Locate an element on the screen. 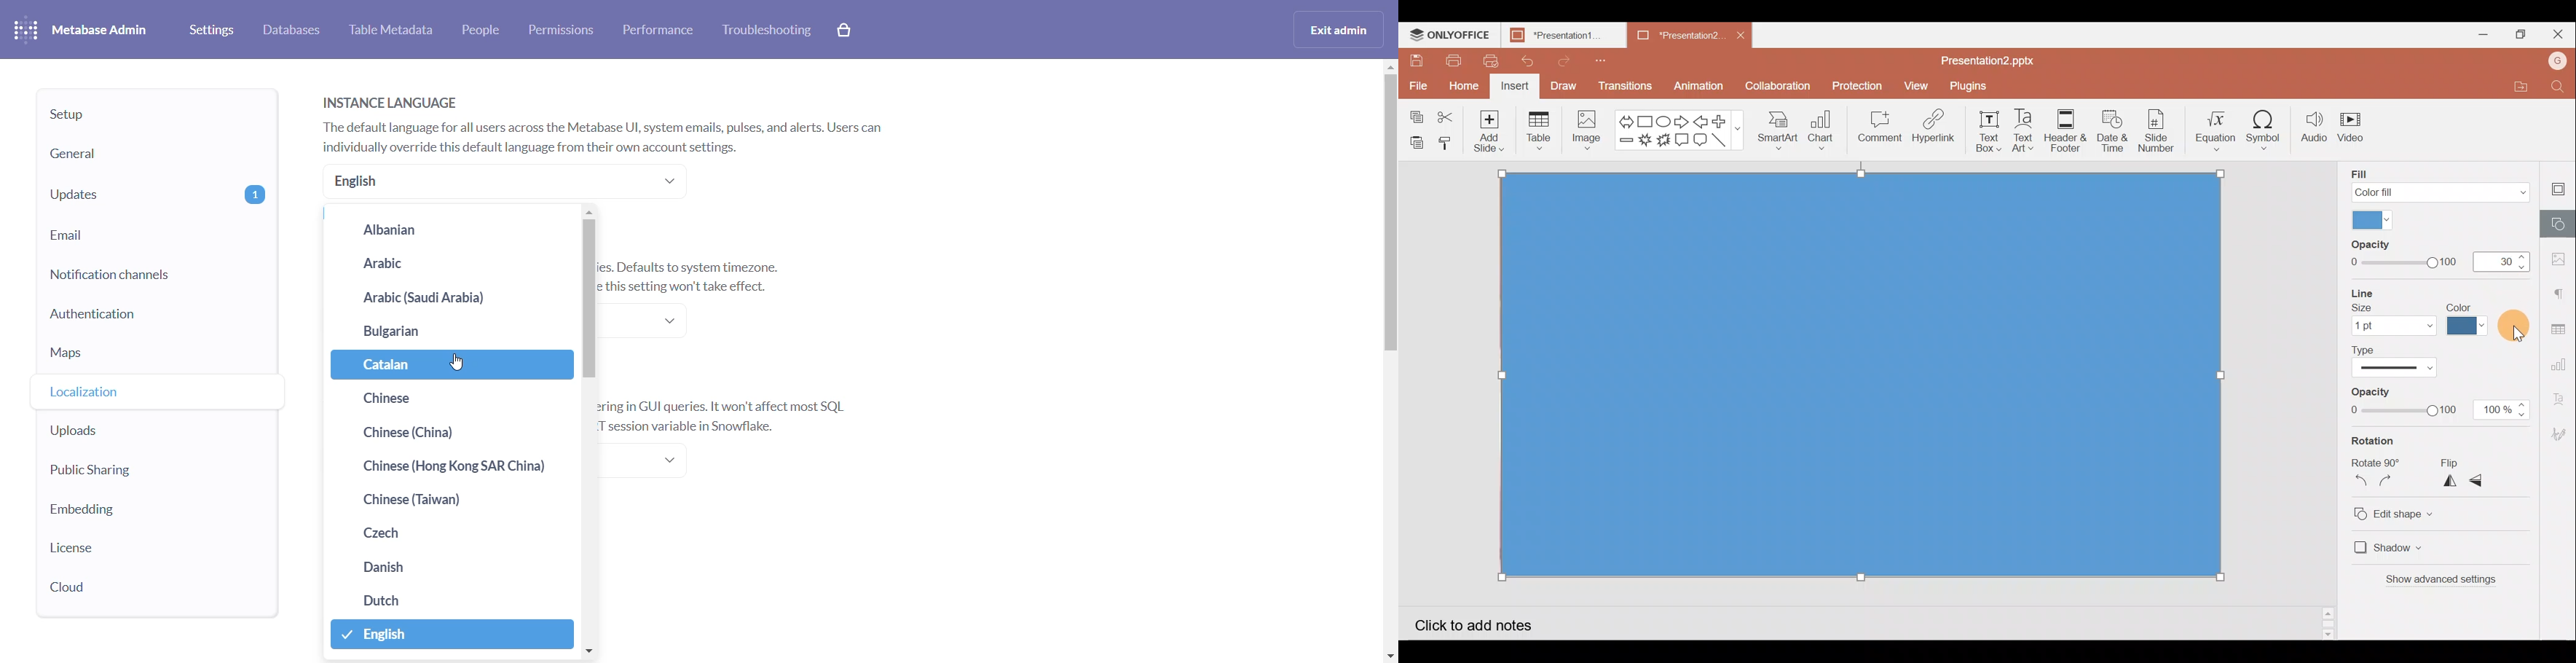 This screenshot has height=672, width=2576. Print file is located at coordinates (1449, 61).